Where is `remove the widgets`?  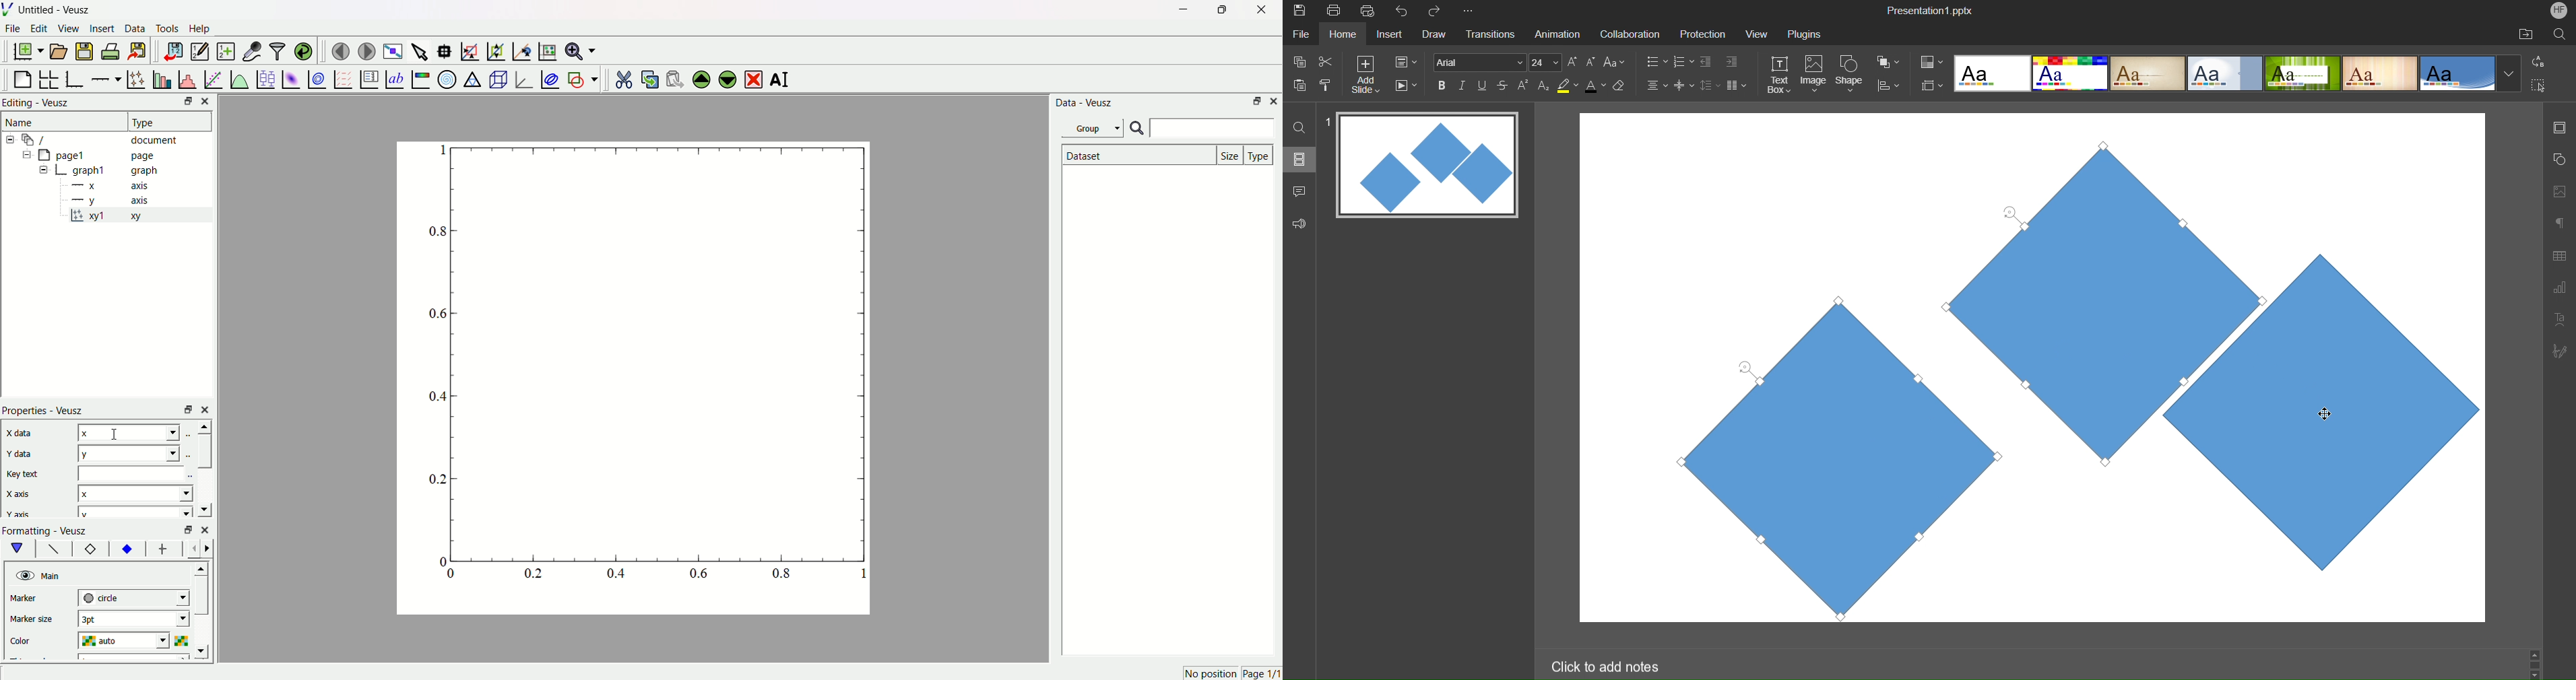 remove the widgets is located at coordinates (753, 78).